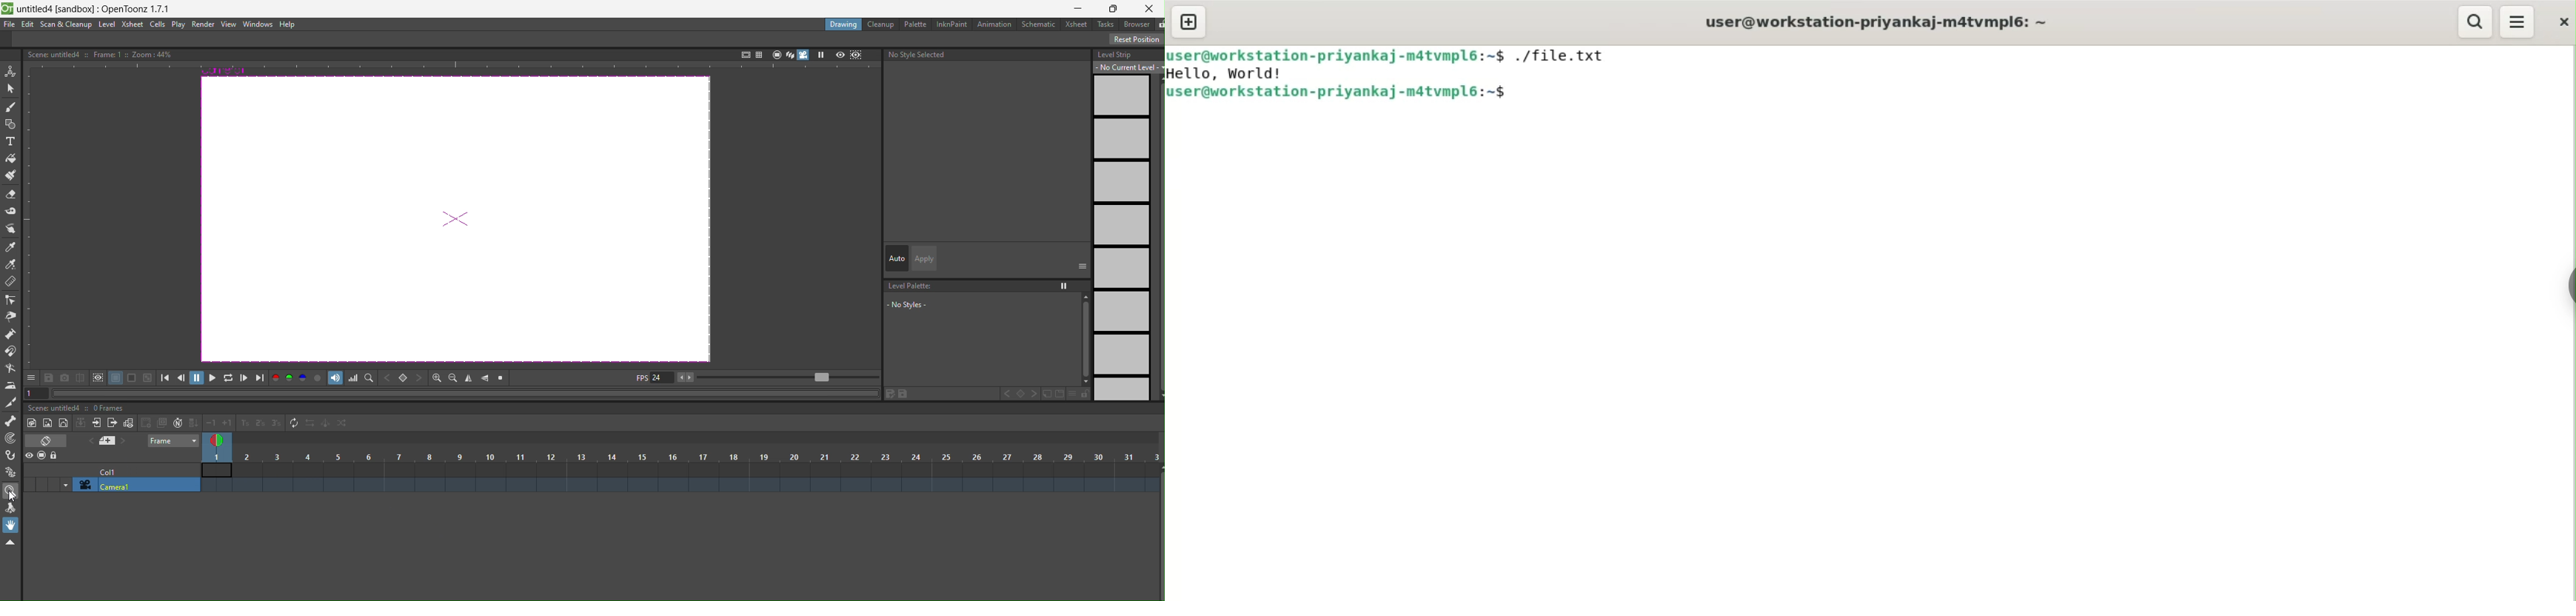 Image resolution: width=2576 pixels, height=616 pixels. Describe the element at coordinates (107, 24) in the screenshot. I see `level` at that location.